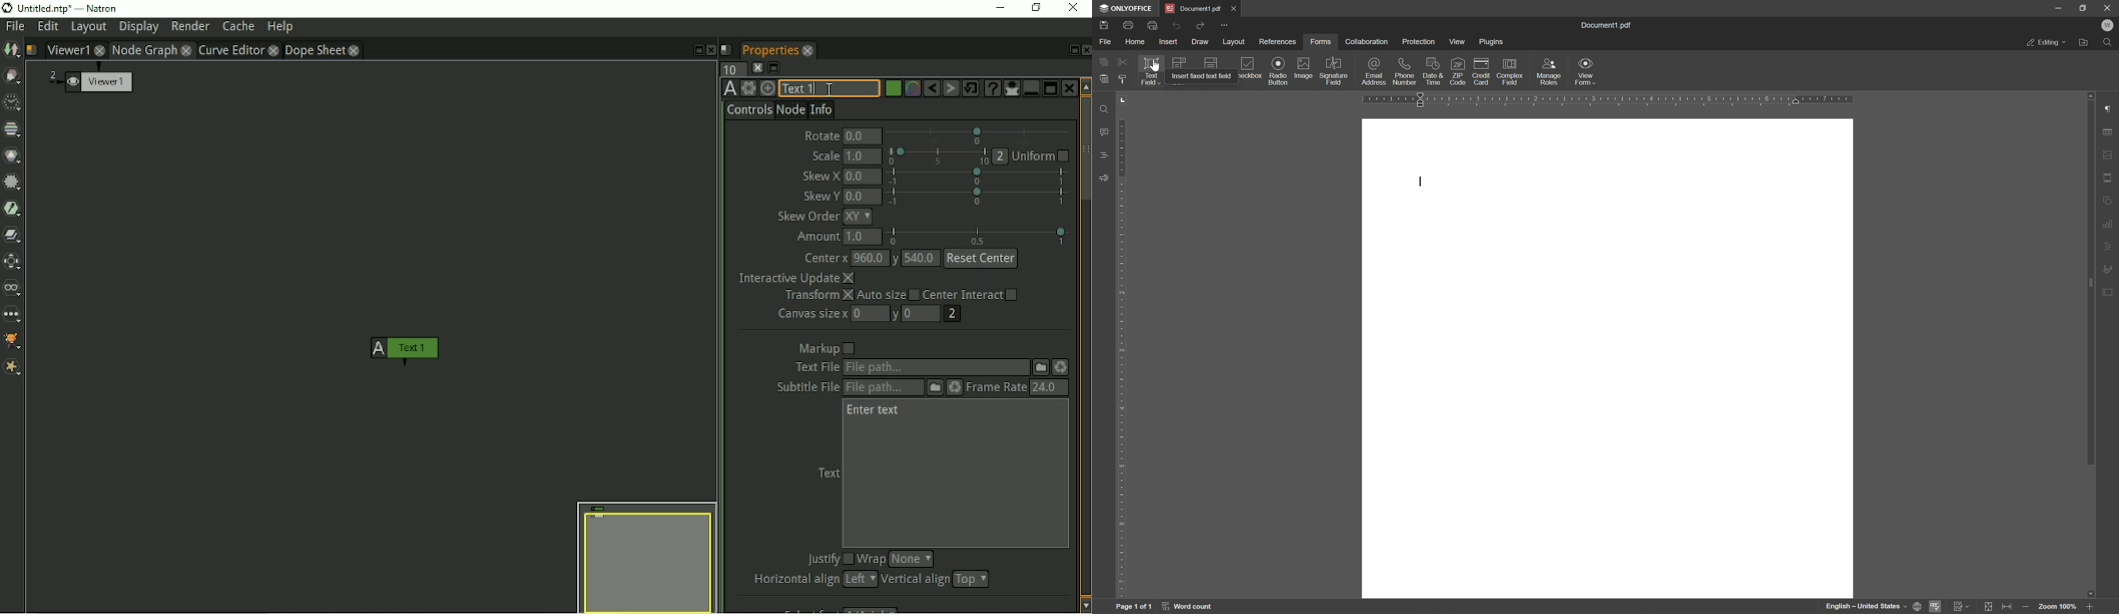  What do you see at coordinates (2110, 155) in the screenshot?
I see `image settings` at bounding box center [2110, 155].